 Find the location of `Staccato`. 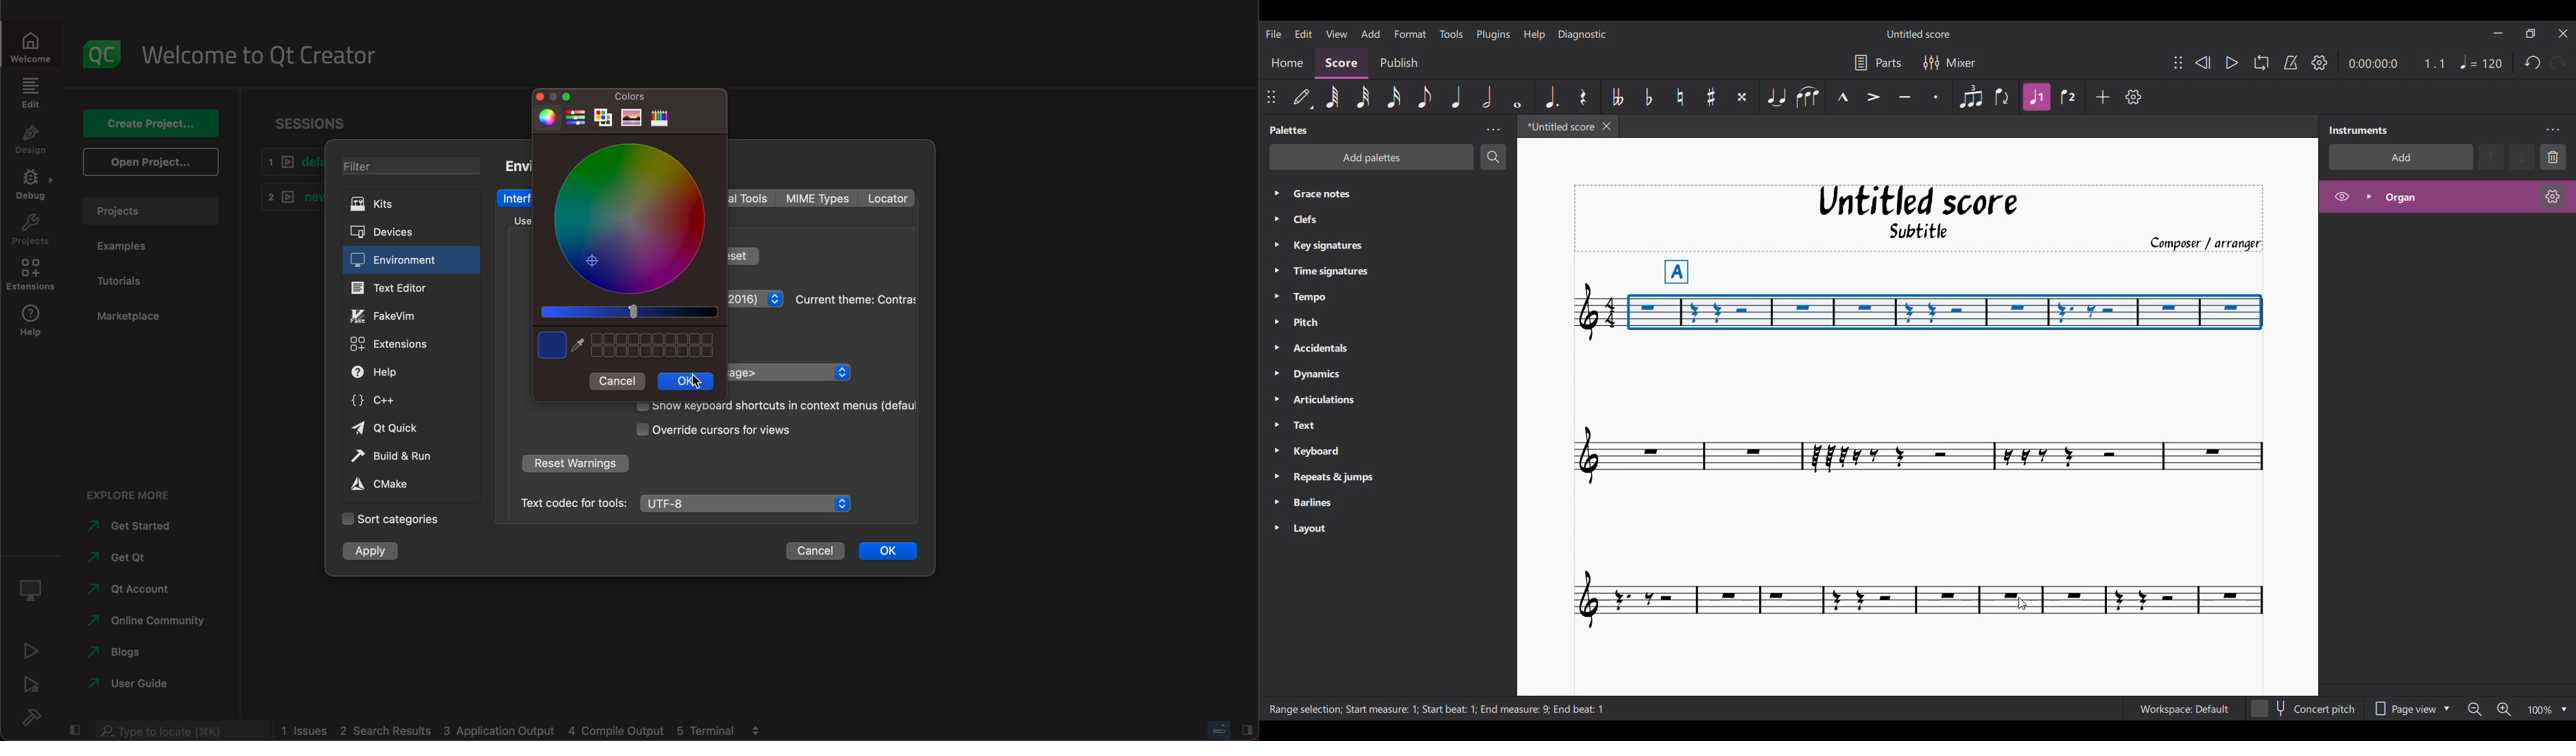

Staccato is located at coordinates (1935, 97).